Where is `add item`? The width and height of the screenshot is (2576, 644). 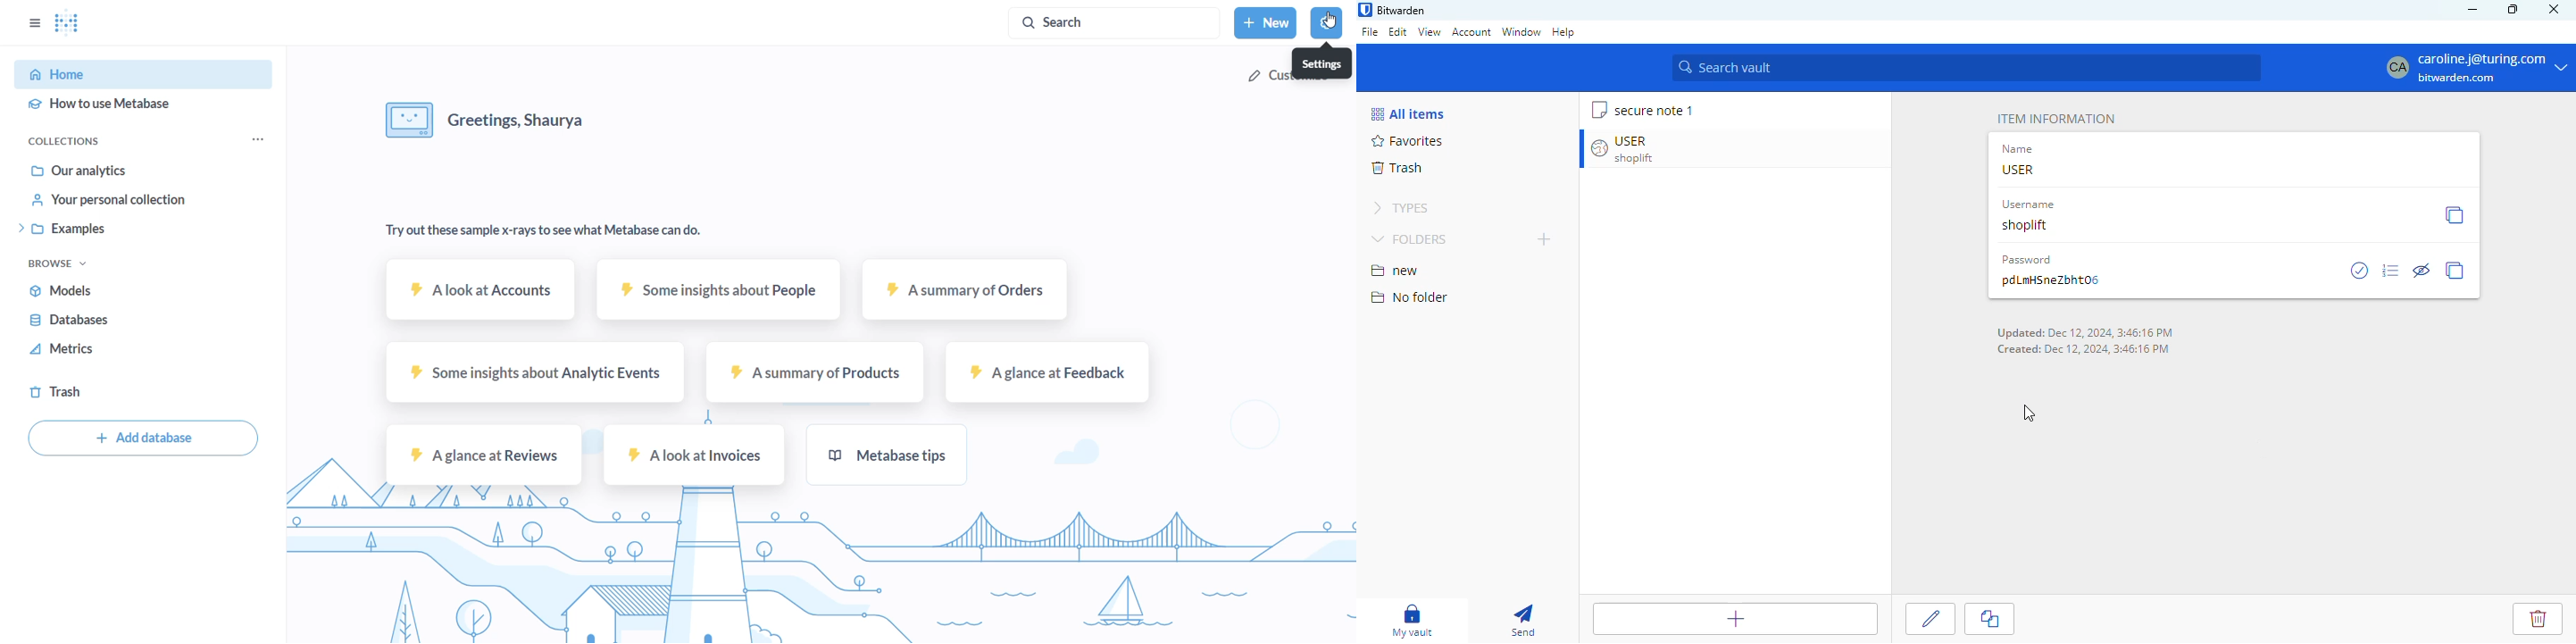
add item is located at coordinates (1734, 617).